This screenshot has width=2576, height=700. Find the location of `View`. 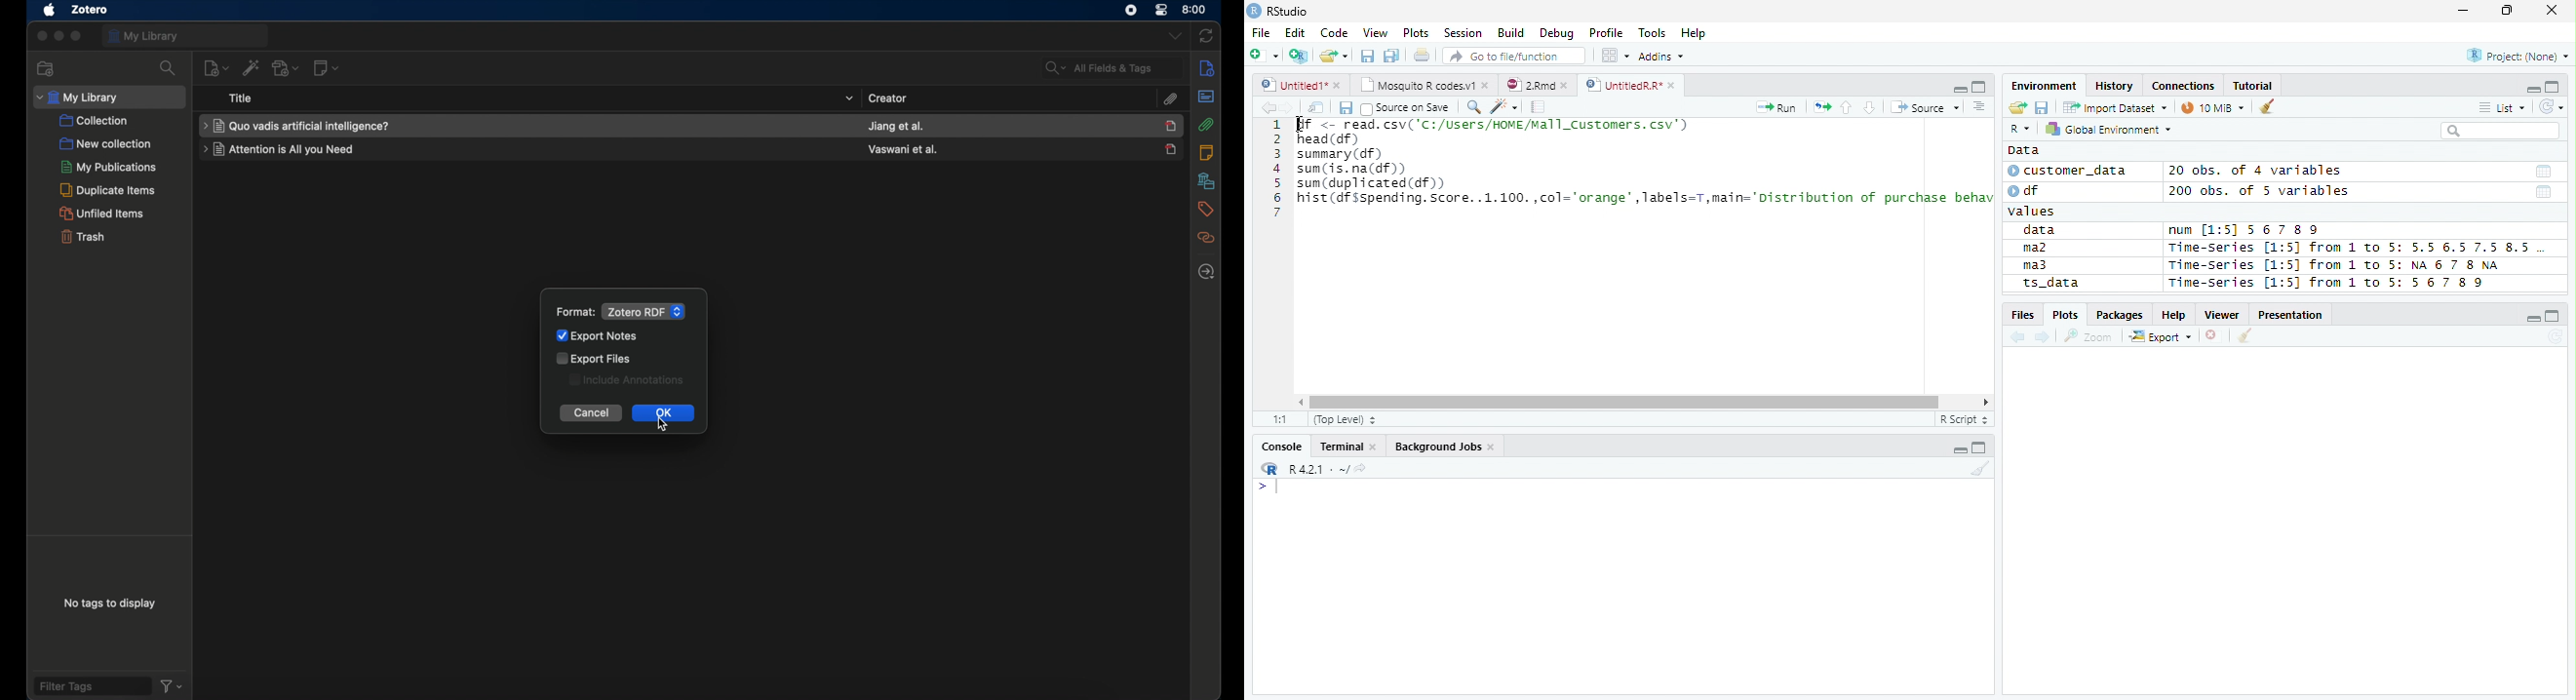

View is located at coordinates (1377, 32).